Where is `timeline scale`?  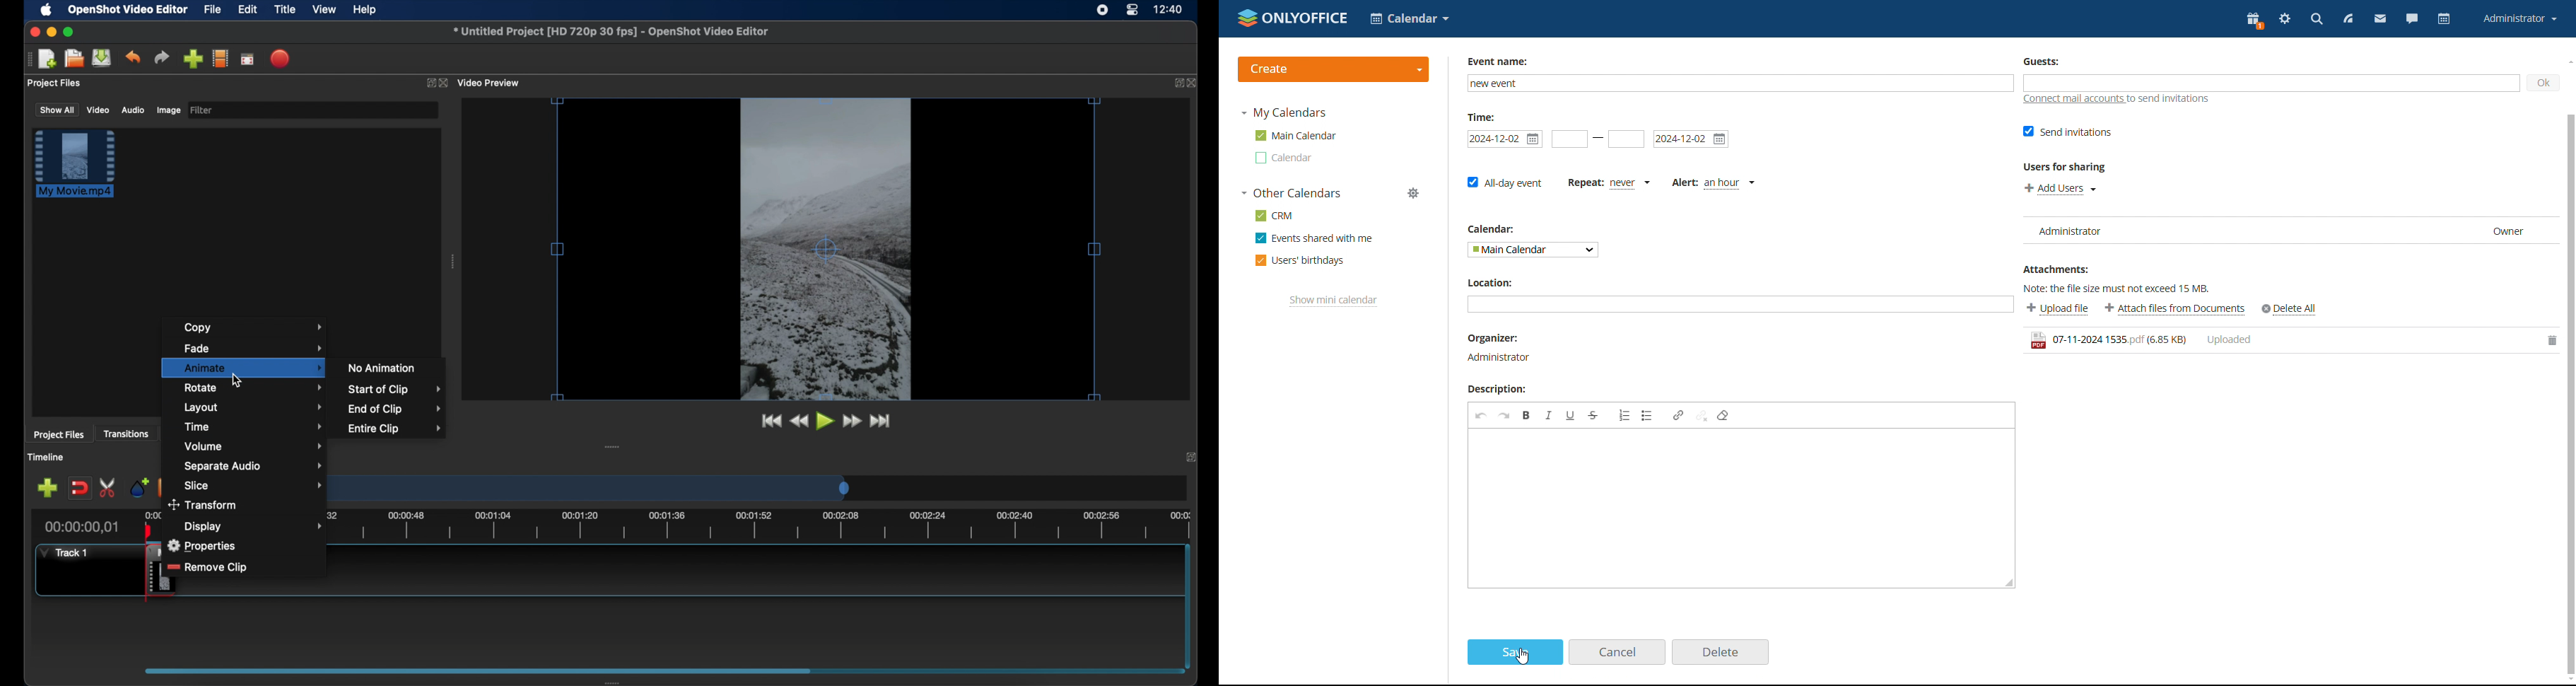
timeline scale is located at coordinates (723, 528).